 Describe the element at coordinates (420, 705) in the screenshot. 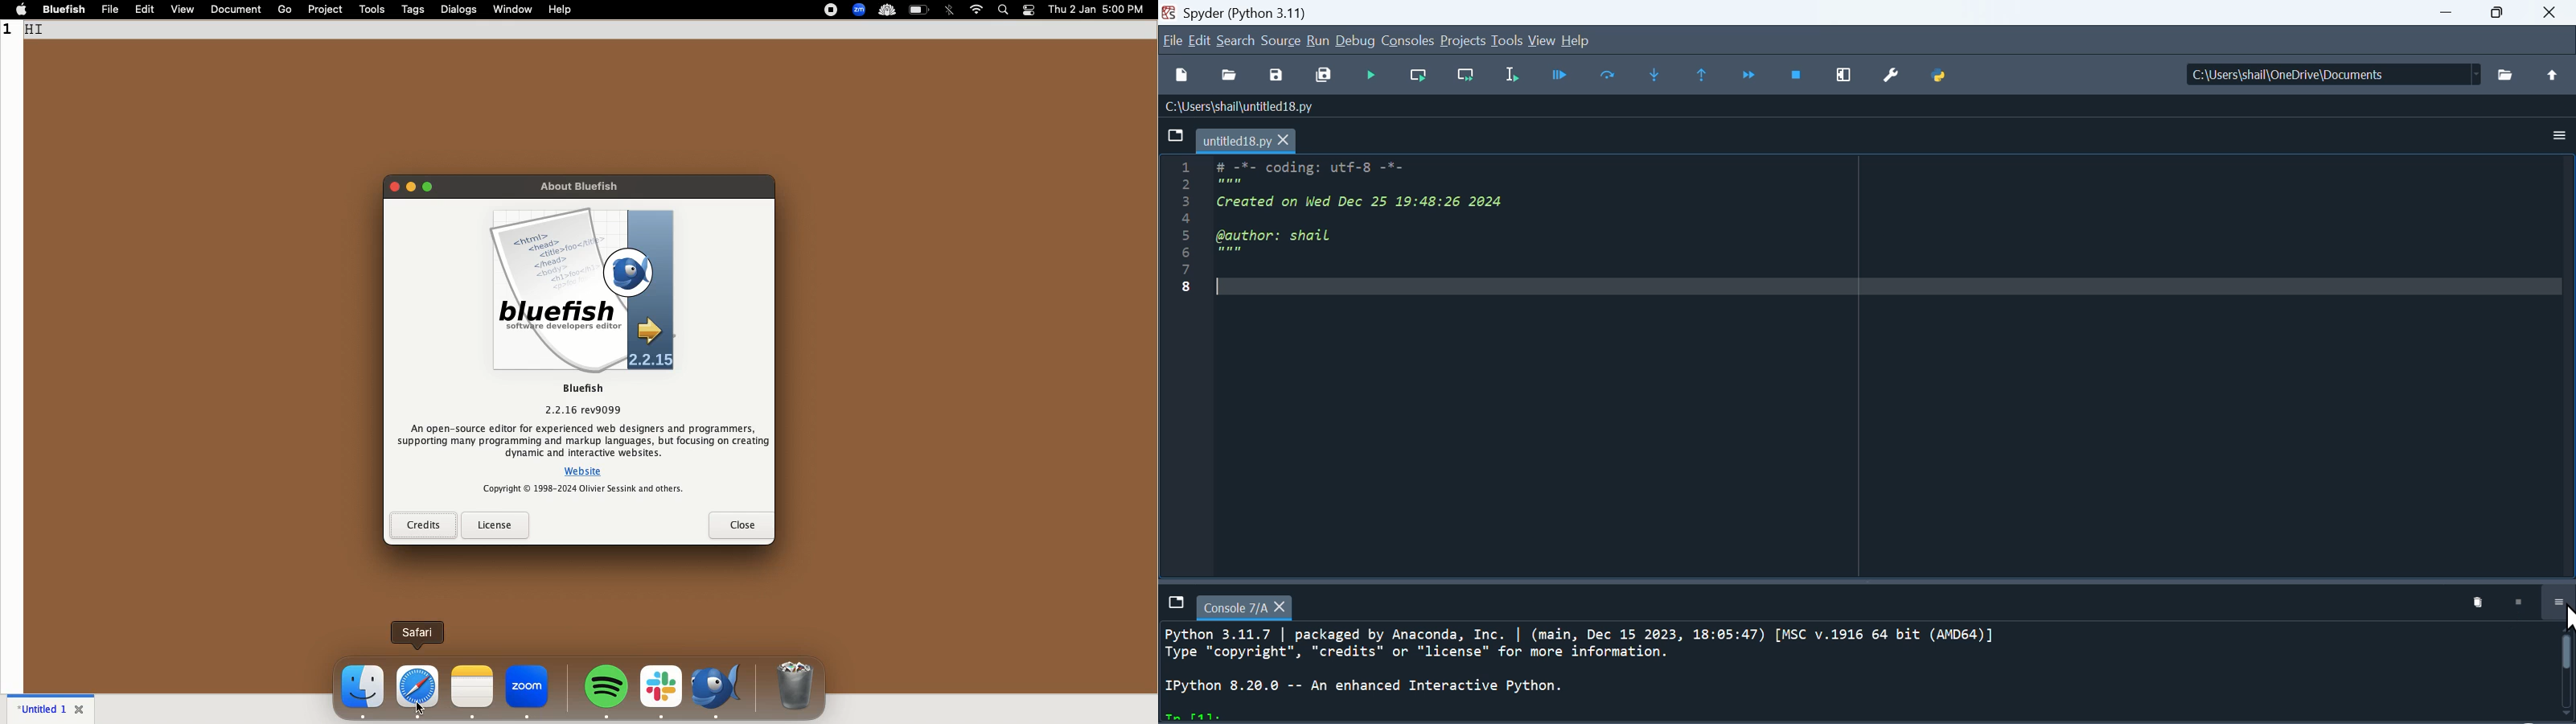

I see `cursor` at that location.